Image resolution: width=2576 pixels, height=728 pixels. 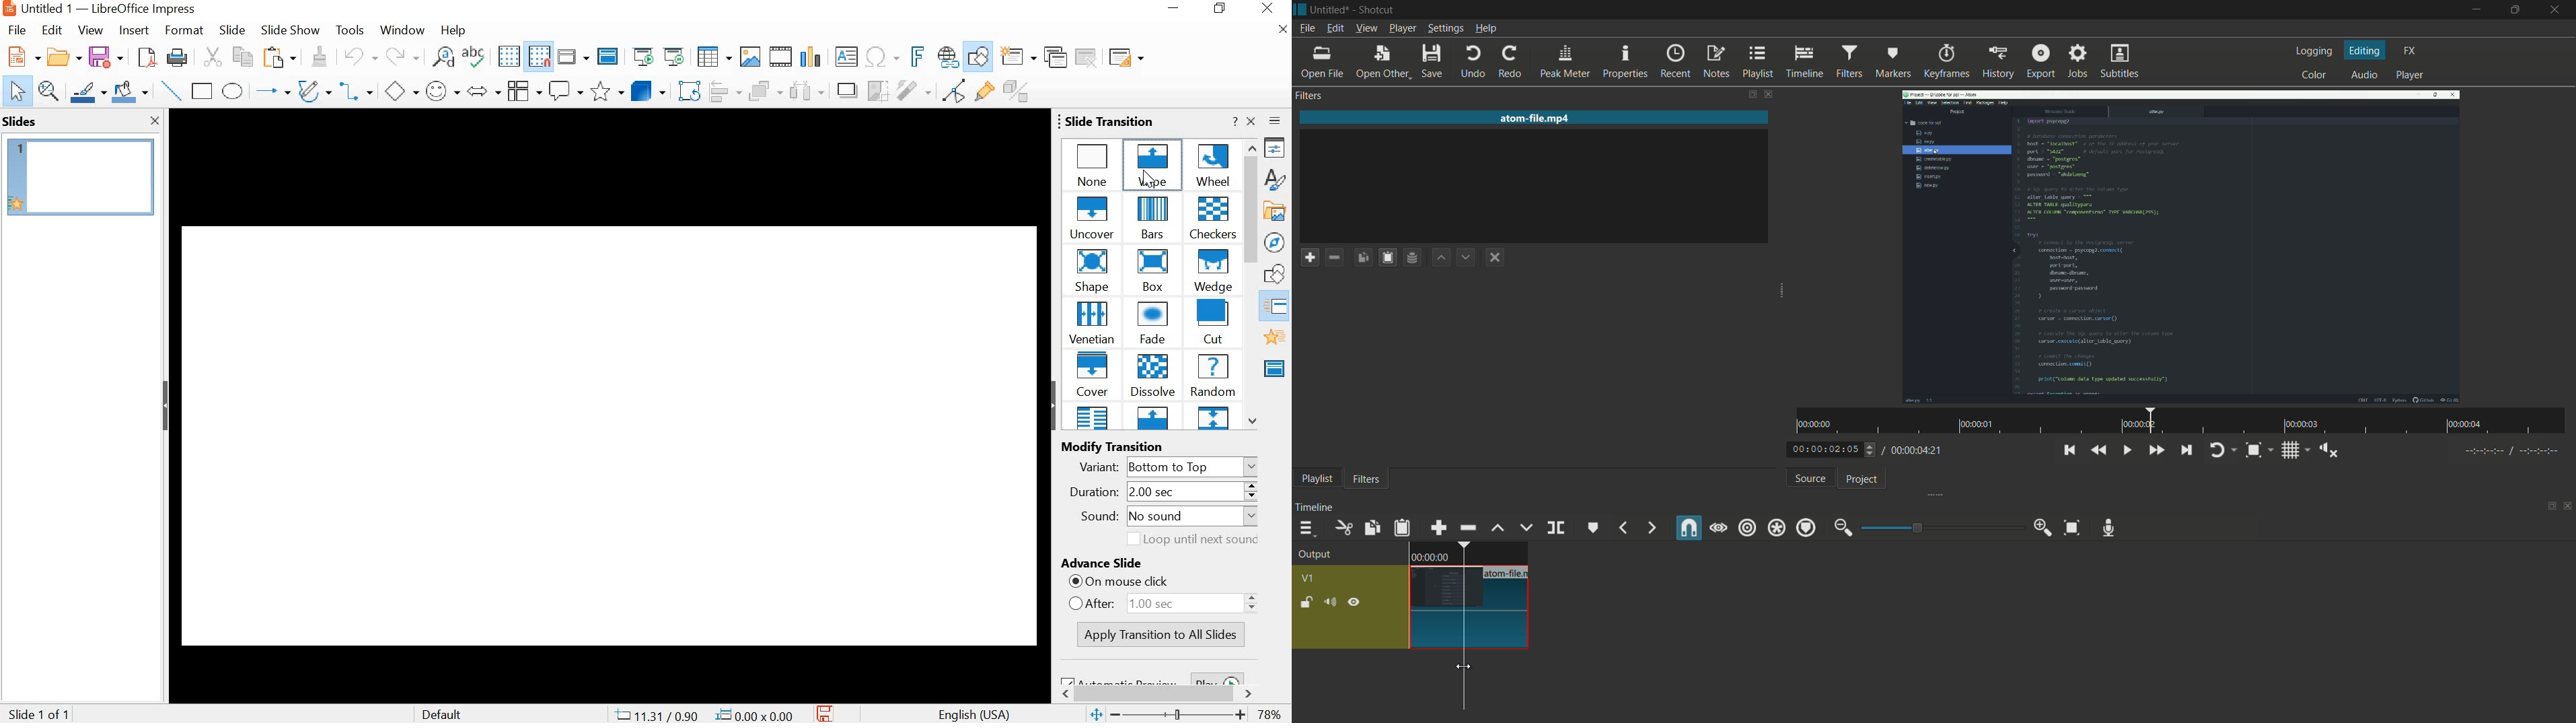 I want to click on zoom in, so click(x=2042, y=530).